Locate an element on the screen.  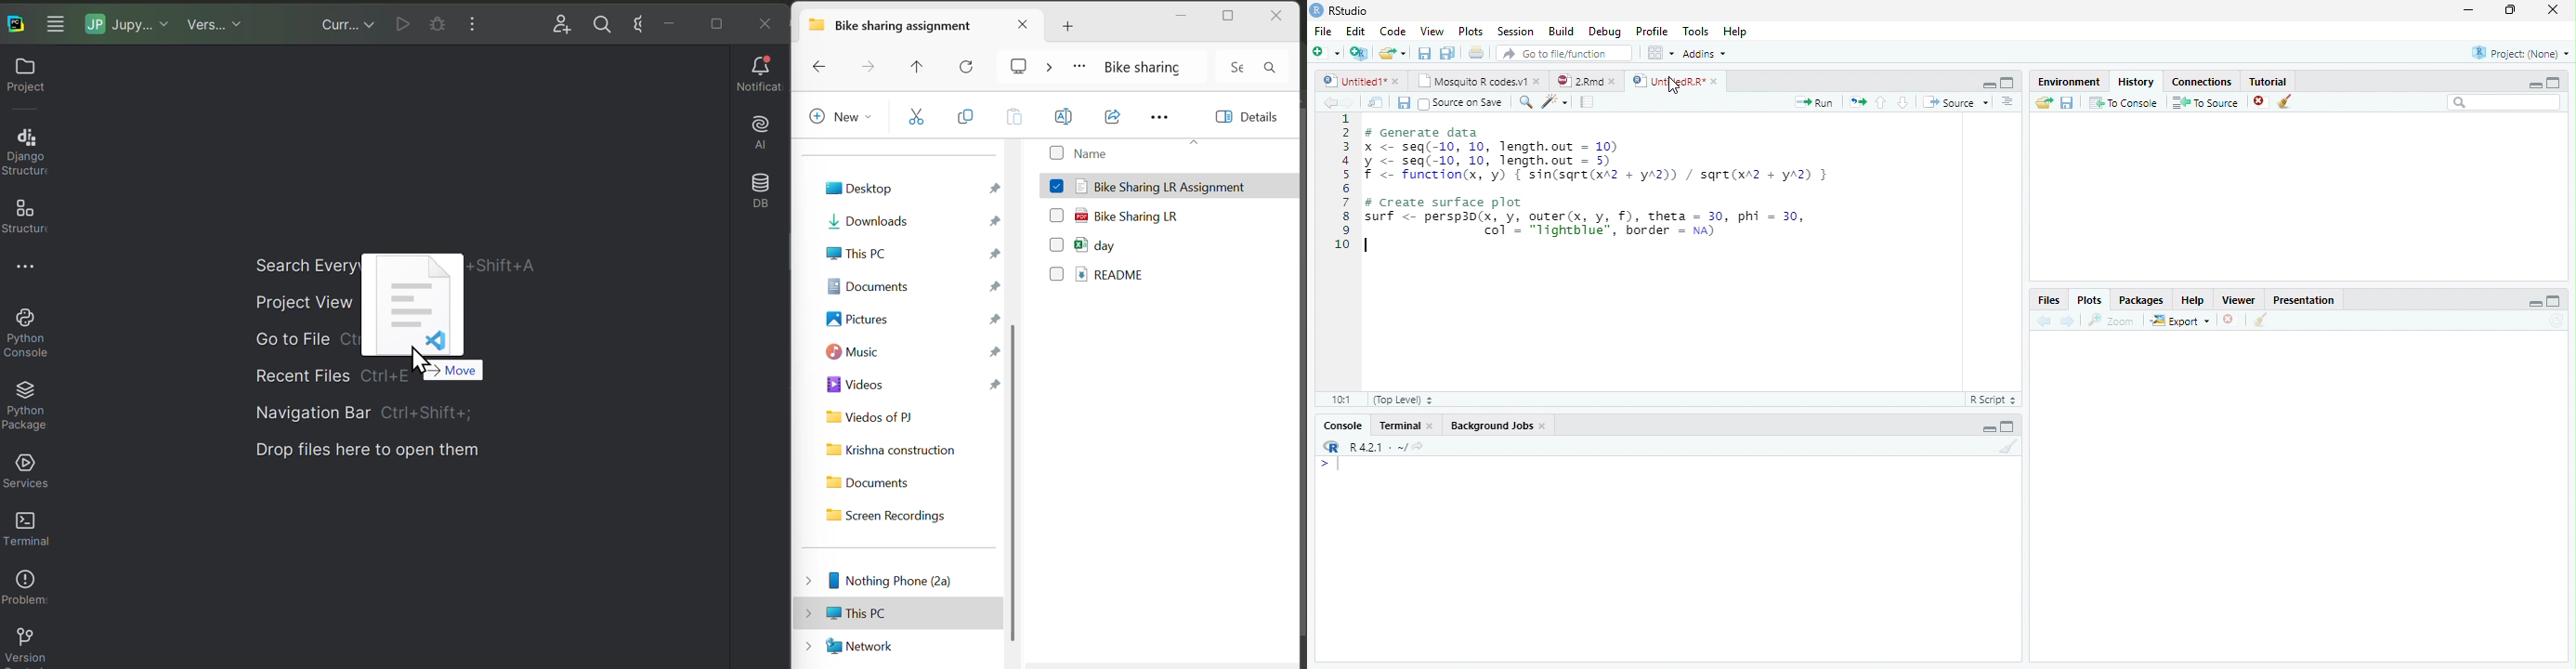
Tools is located at coordinates (1693, 30).